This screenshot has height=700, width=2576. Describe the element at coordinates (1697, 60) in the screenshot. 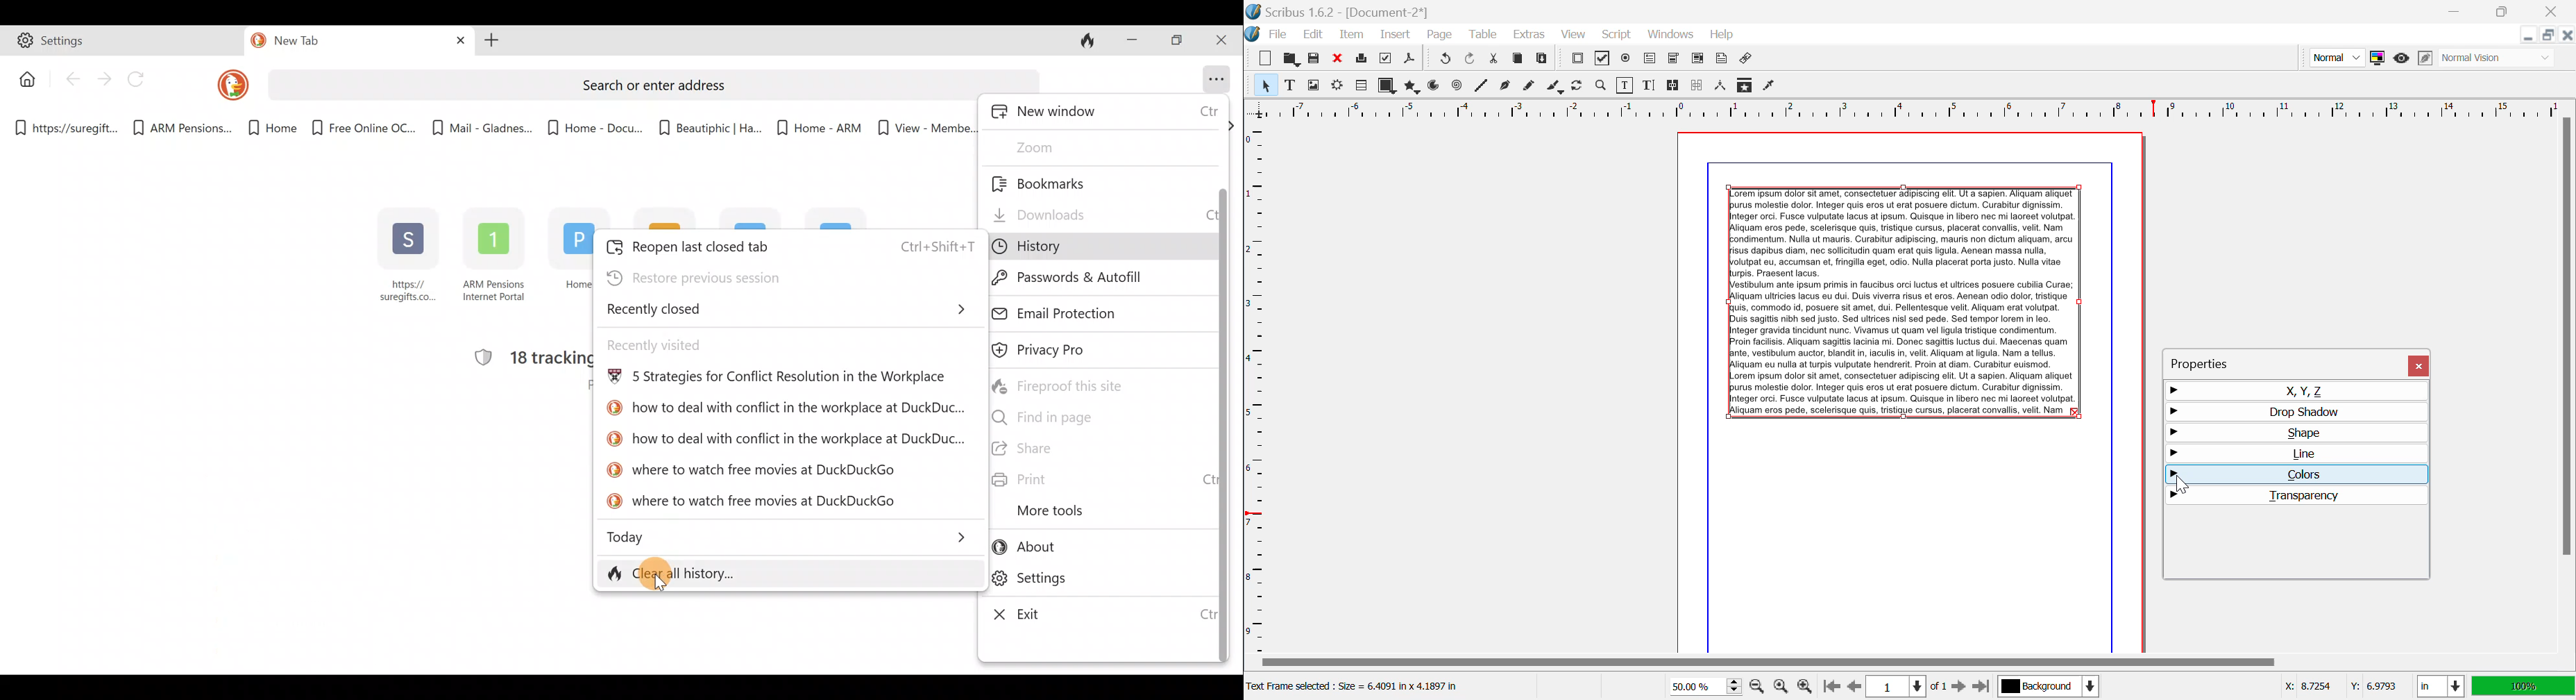

I see `Pdf List Box` at that location.